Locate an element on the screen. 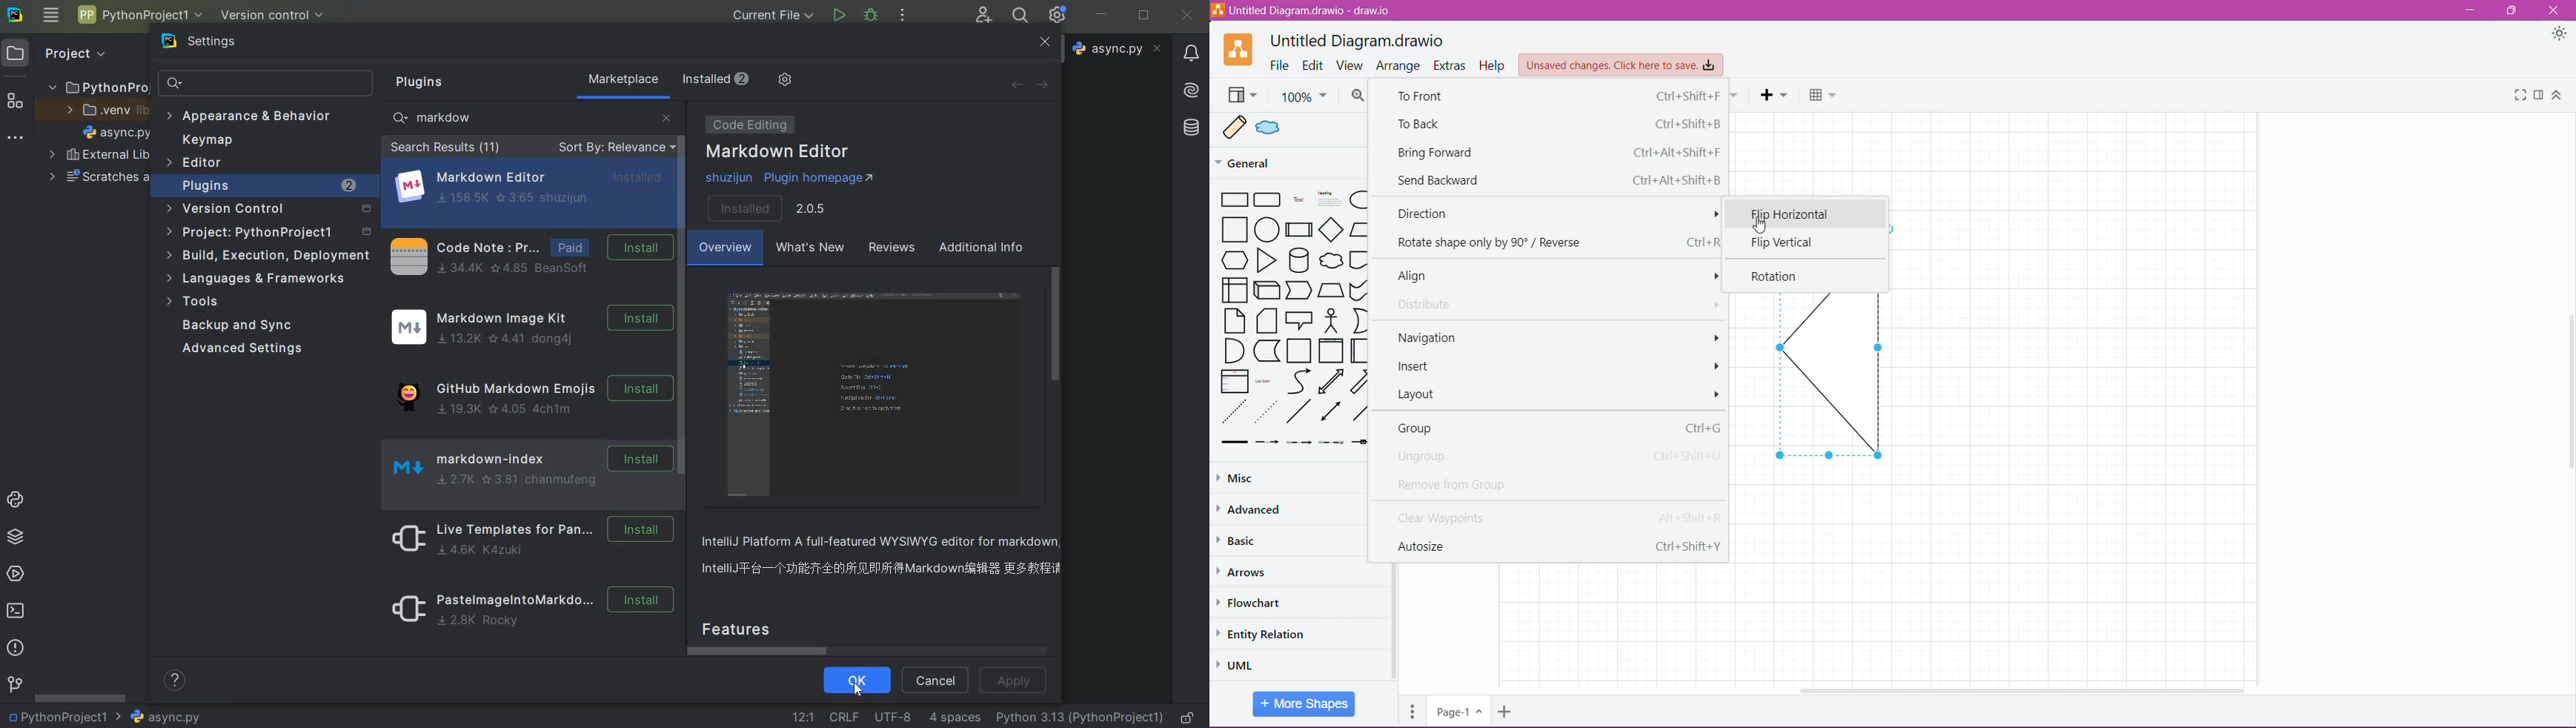 This screenshot has width=2576, height=728. Navigation is located at coordinates (1558, 338).